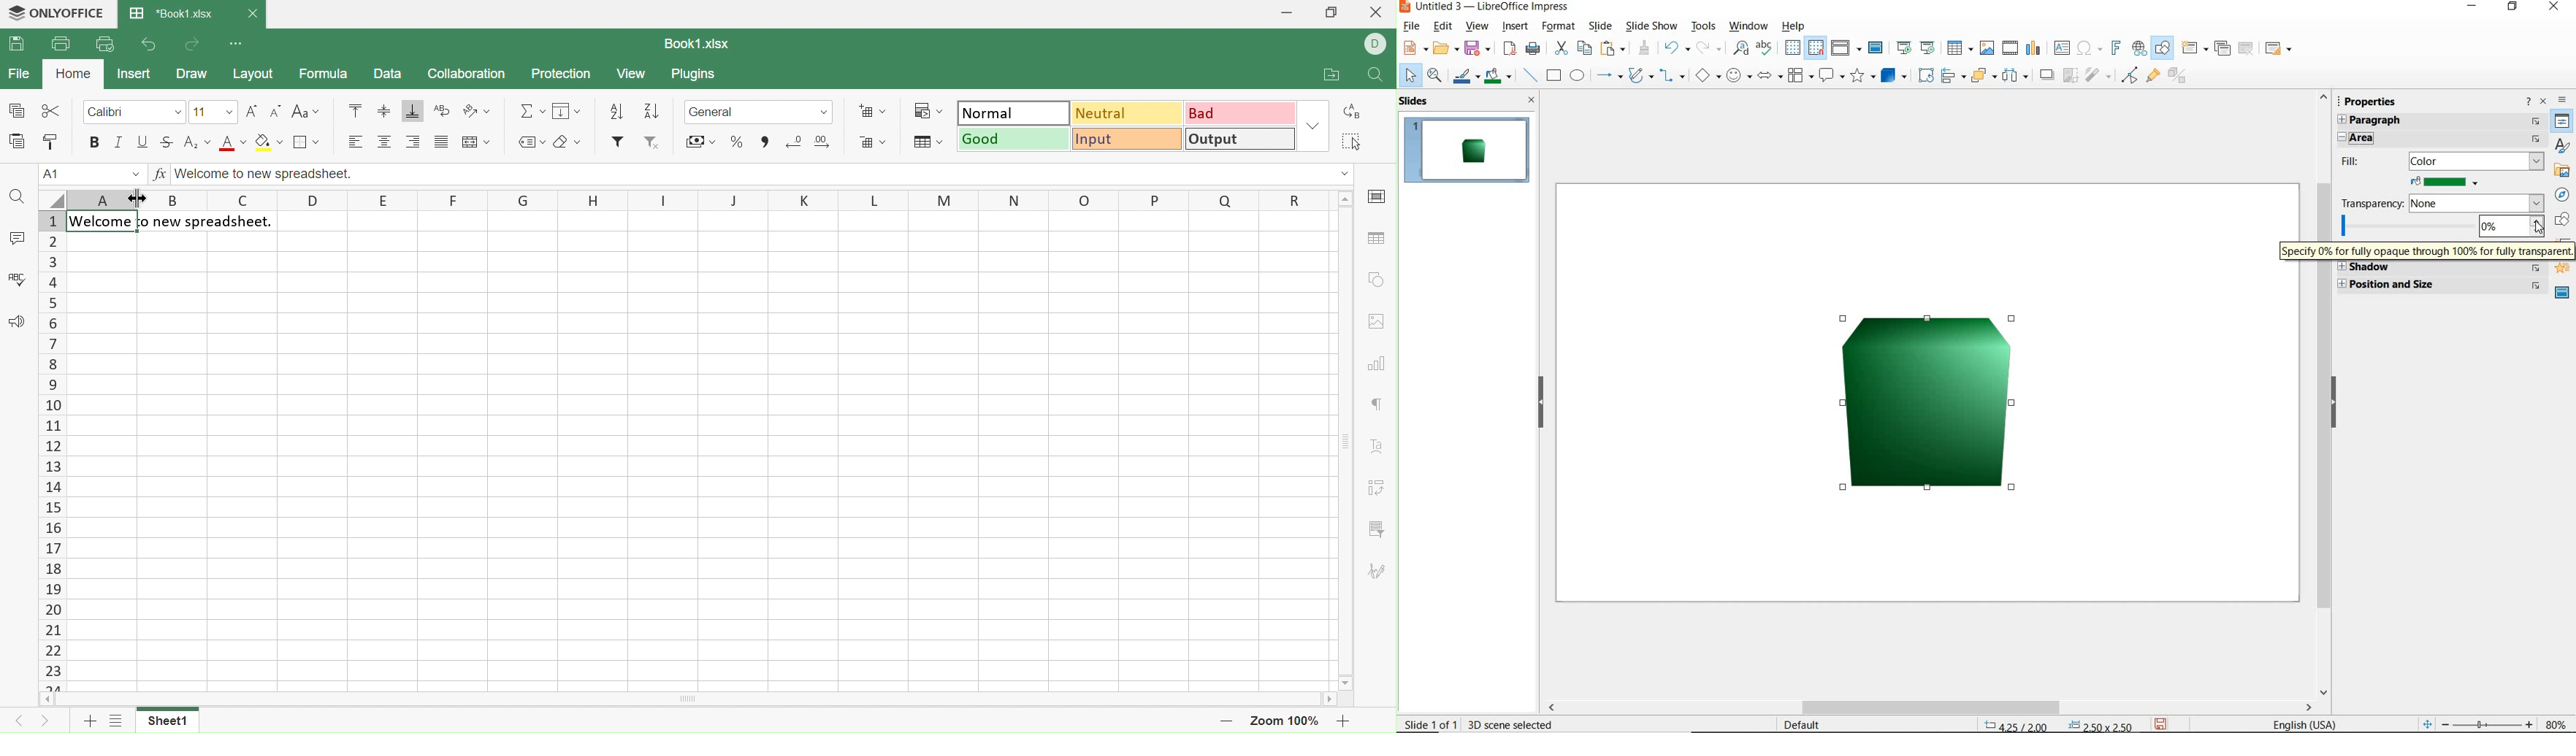 The width and height of the screenshot is (2576, 756). Describe the element at coordinates (1599, 26) in the screenshot. I see `slide` at that location.